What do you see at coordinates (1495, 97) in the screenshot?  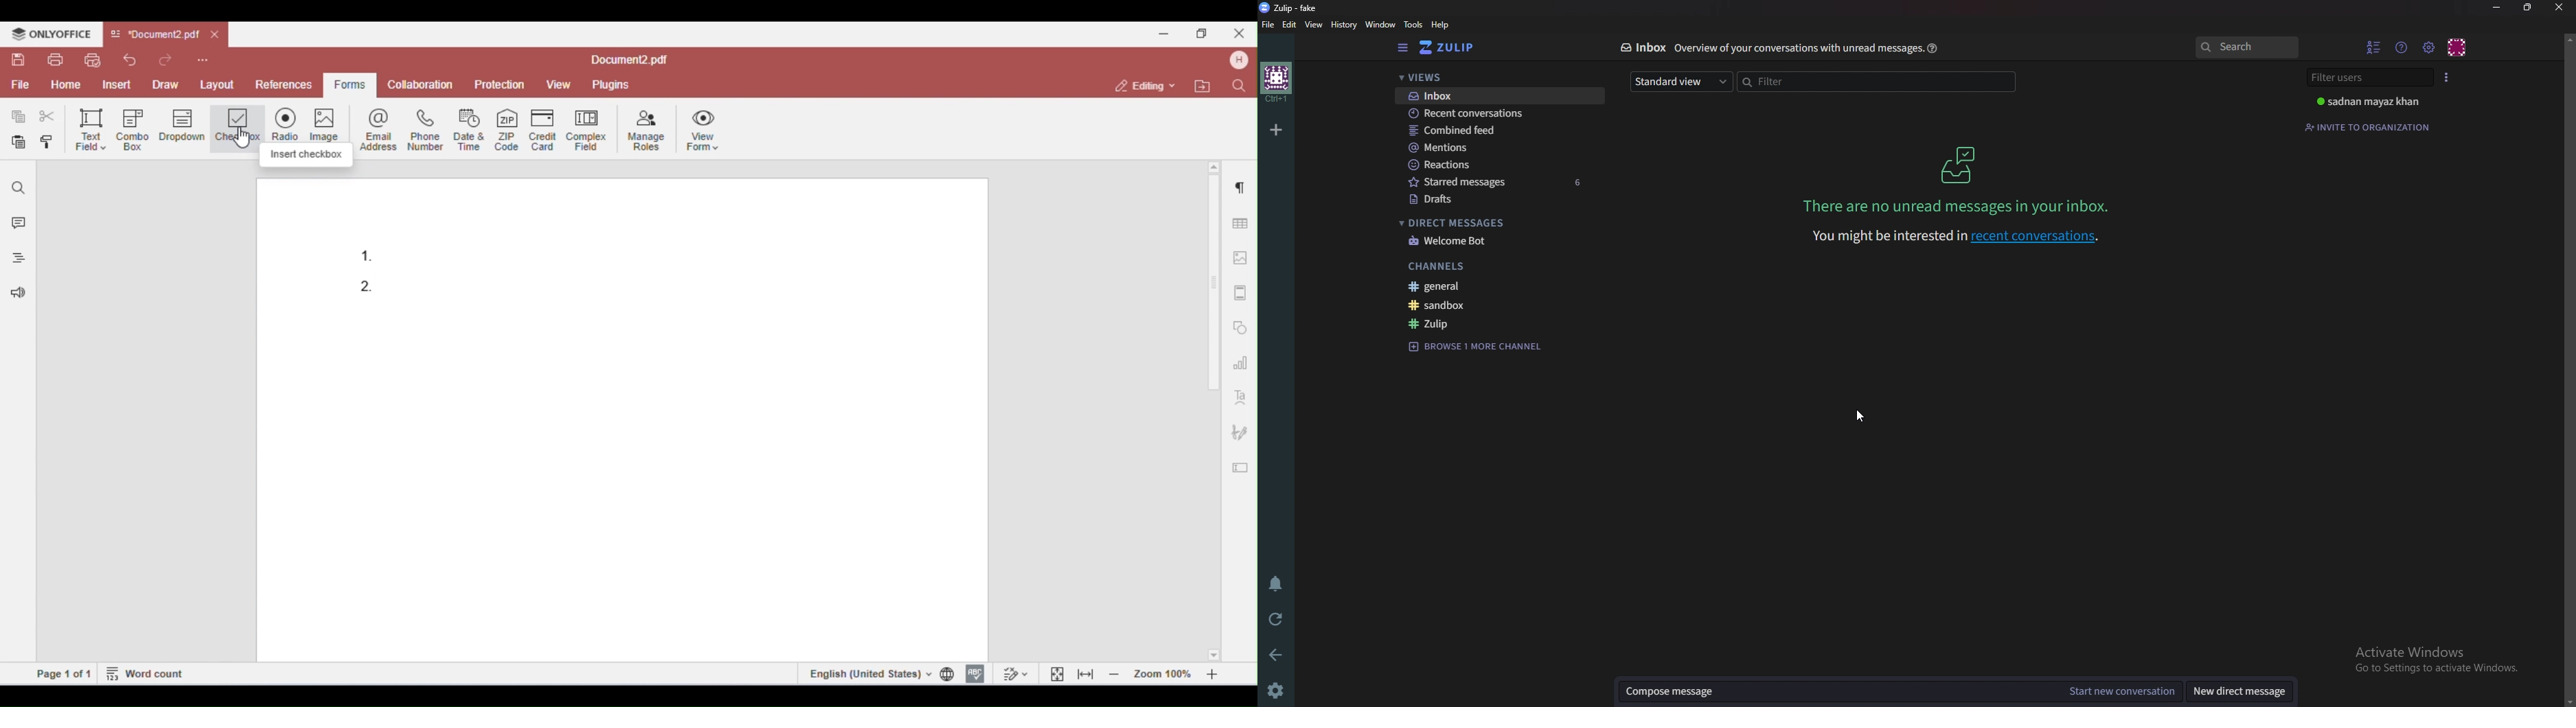 I see `Inbox` at bounding box center [1495, 97].